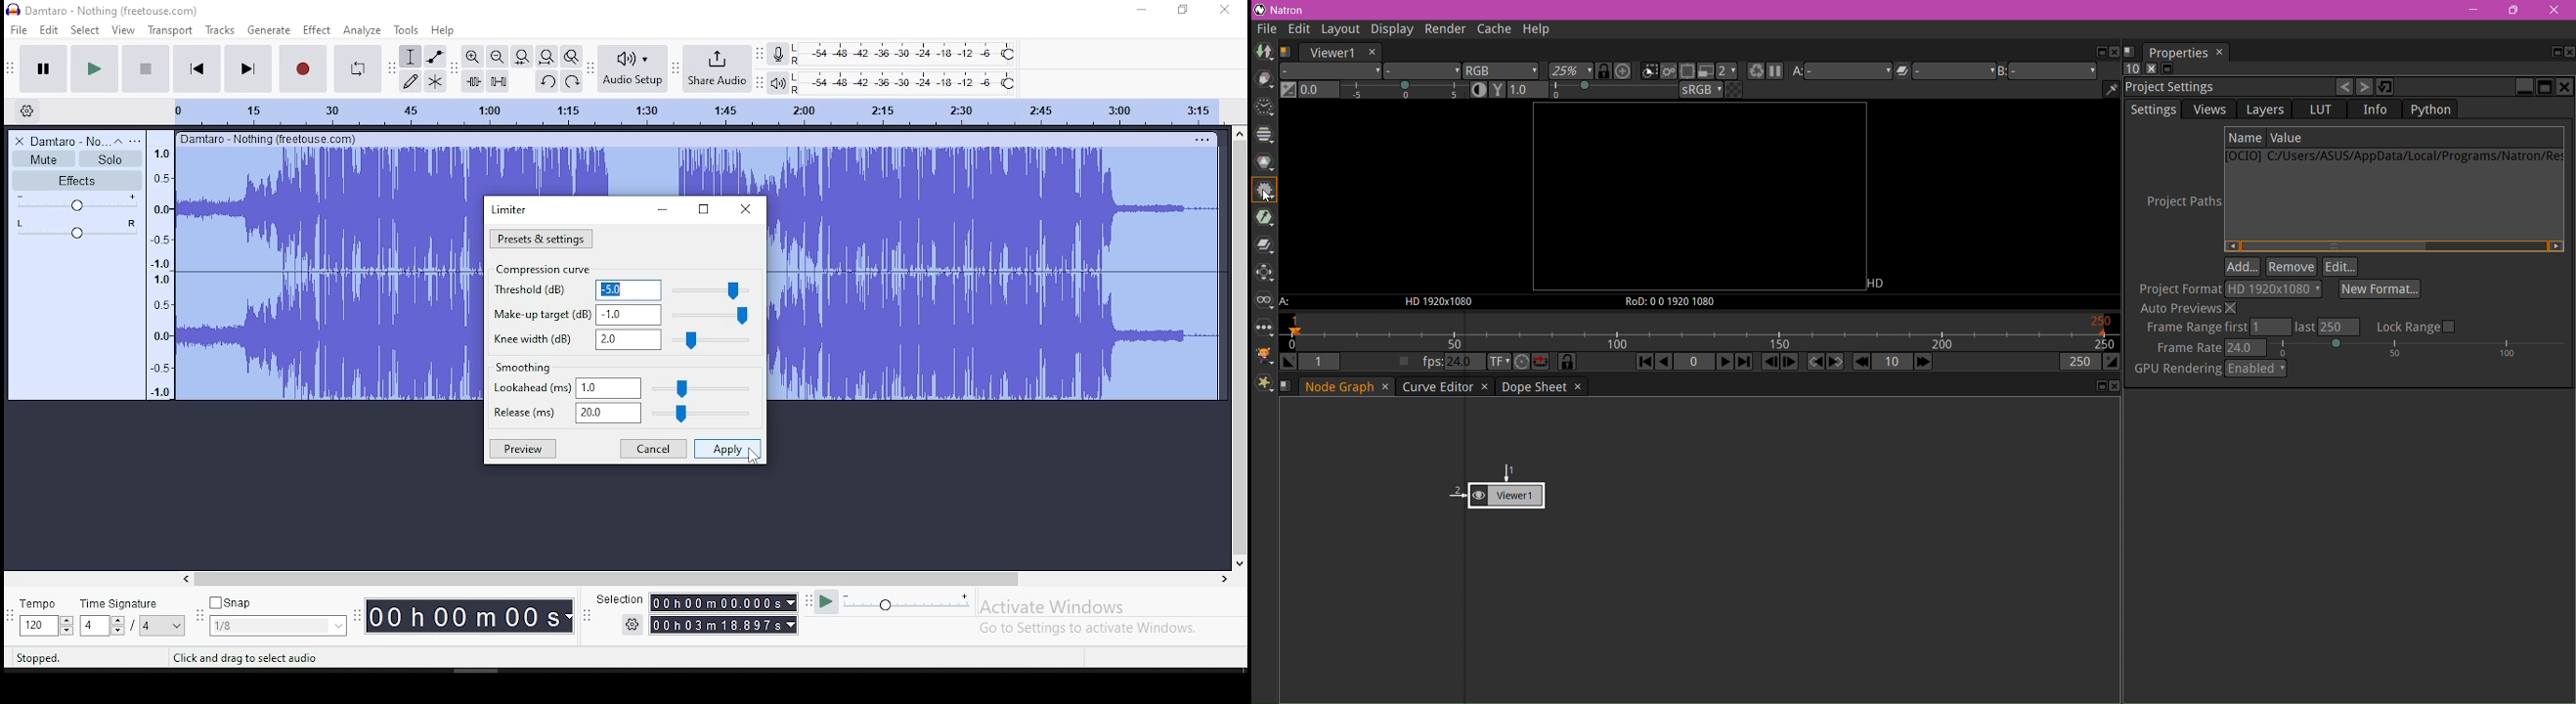 This screenshot has height=728, width=2576. I want to click on pan, so click(76, 228).